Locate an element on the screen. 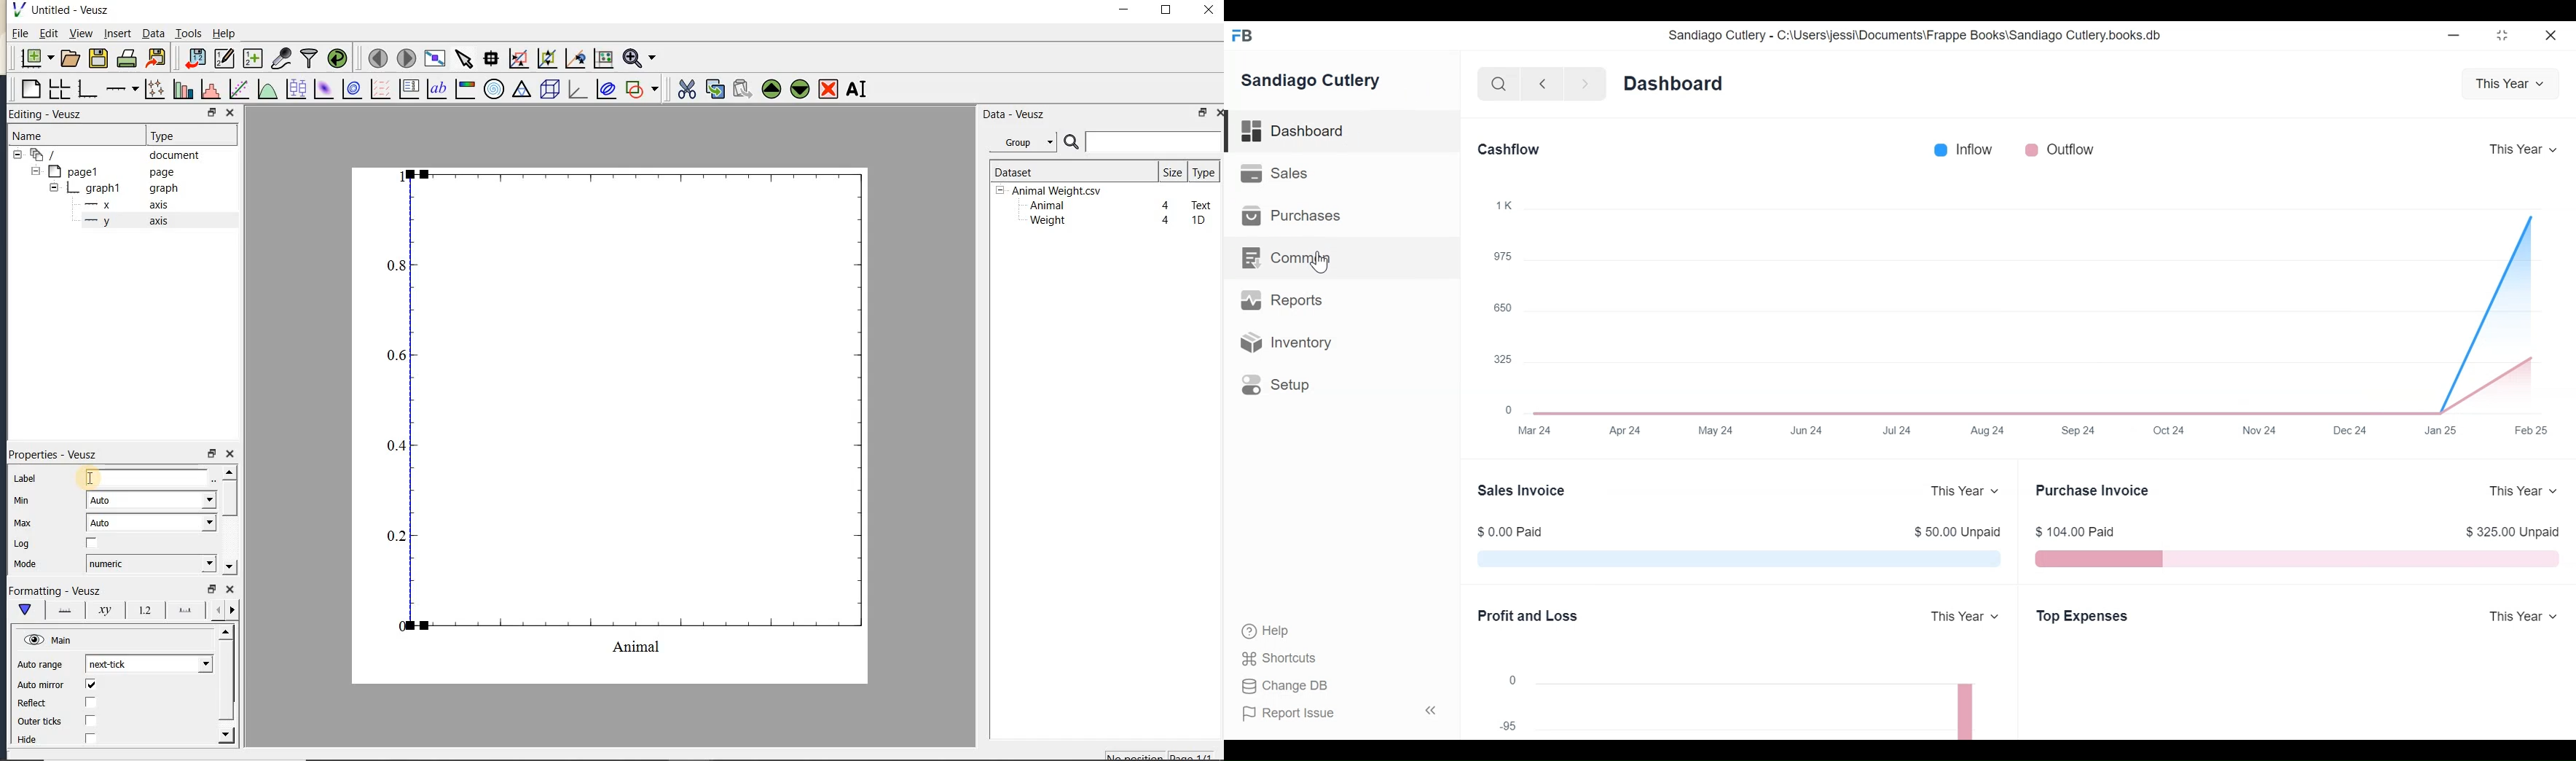 This screenshot has width=2576, height=784. 95 is located at coordinates (1507, 726).